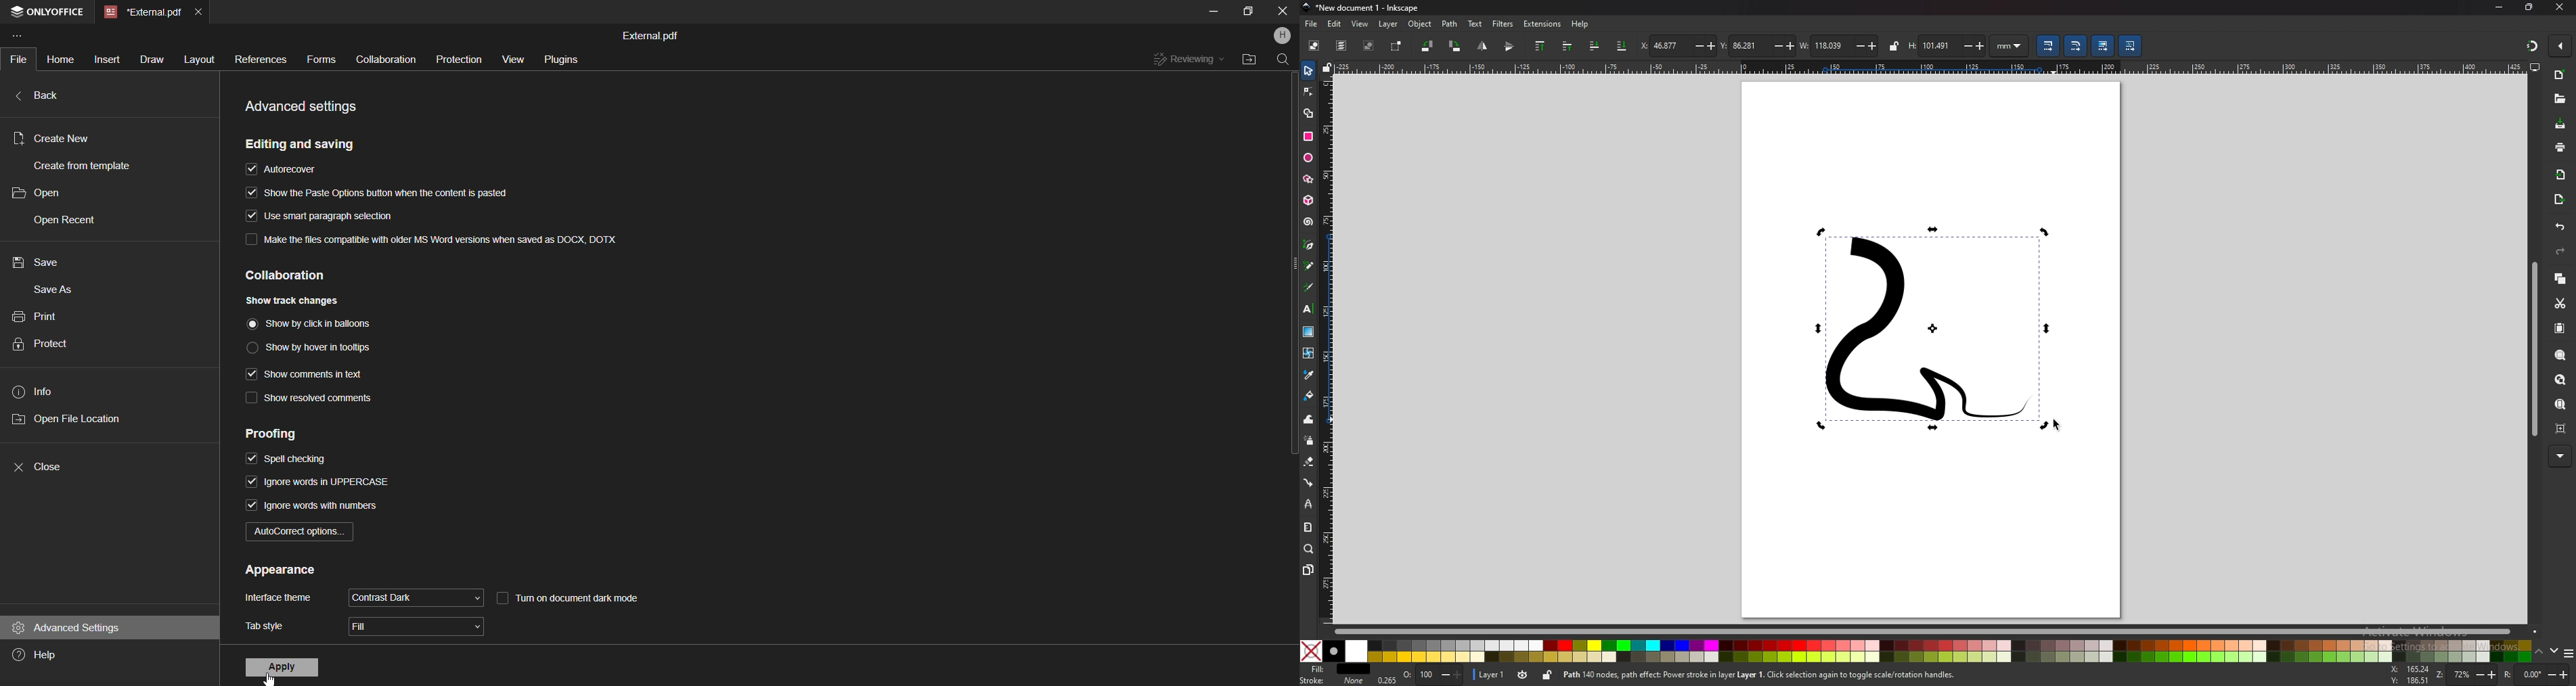 This screenshot has height=700, width=2576. Describe the element at coordinates (456, 59) in the screenshot. I see `Protection` at that location.